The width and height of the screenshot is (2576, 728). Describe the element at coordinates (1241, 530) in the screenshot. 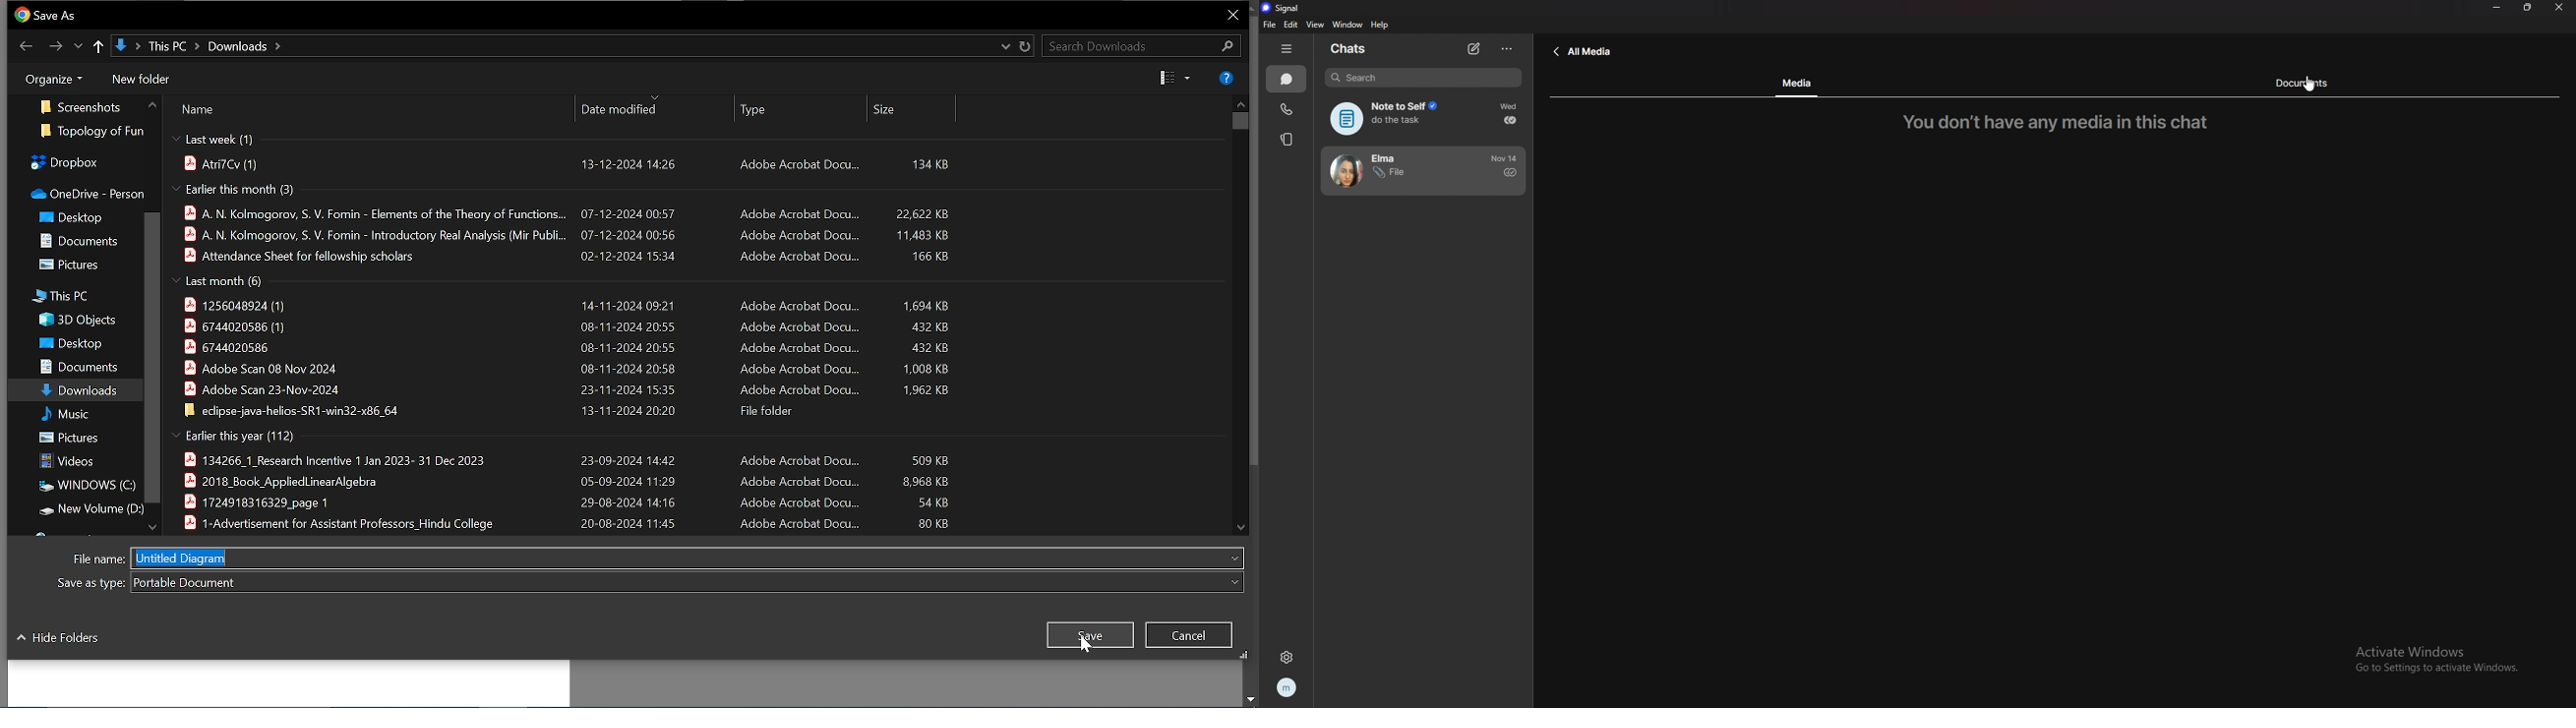

I see `Move down in files` at that location.